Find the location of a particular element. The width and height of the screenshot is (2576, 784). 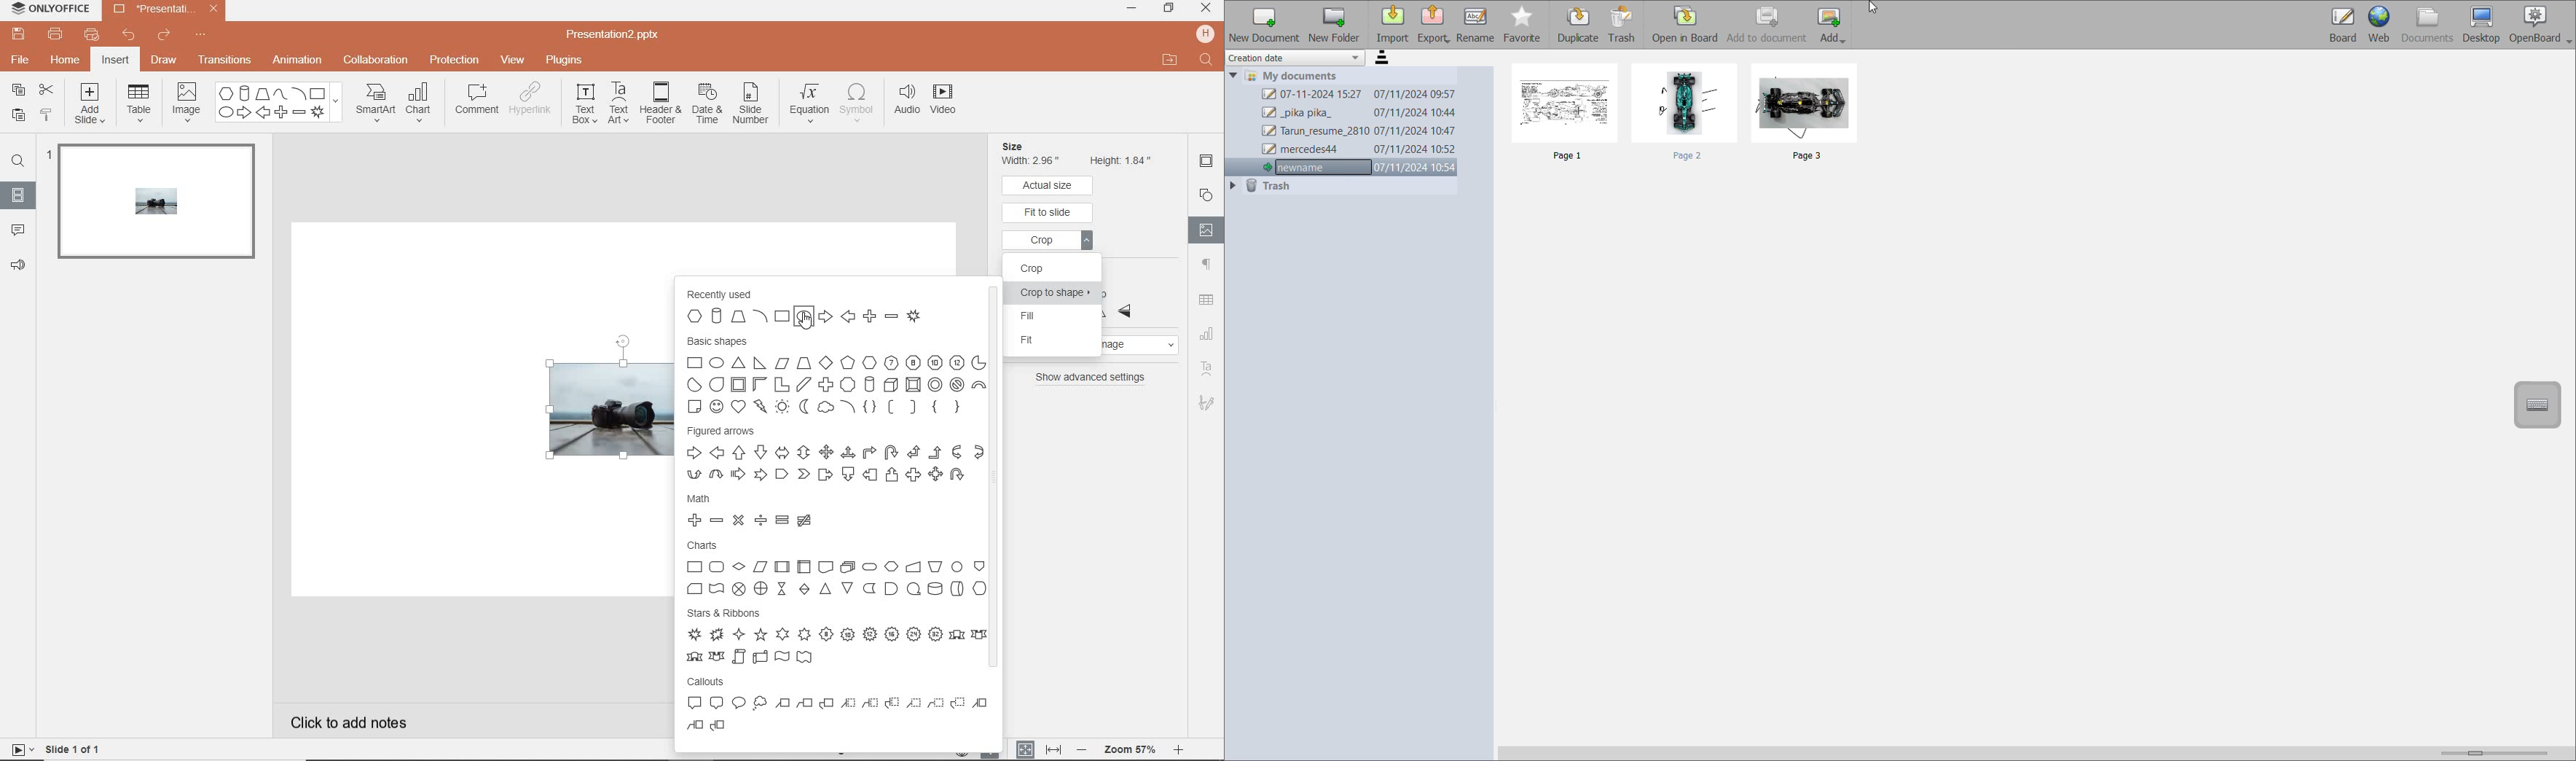

videos is located at coordinates (943, 101).